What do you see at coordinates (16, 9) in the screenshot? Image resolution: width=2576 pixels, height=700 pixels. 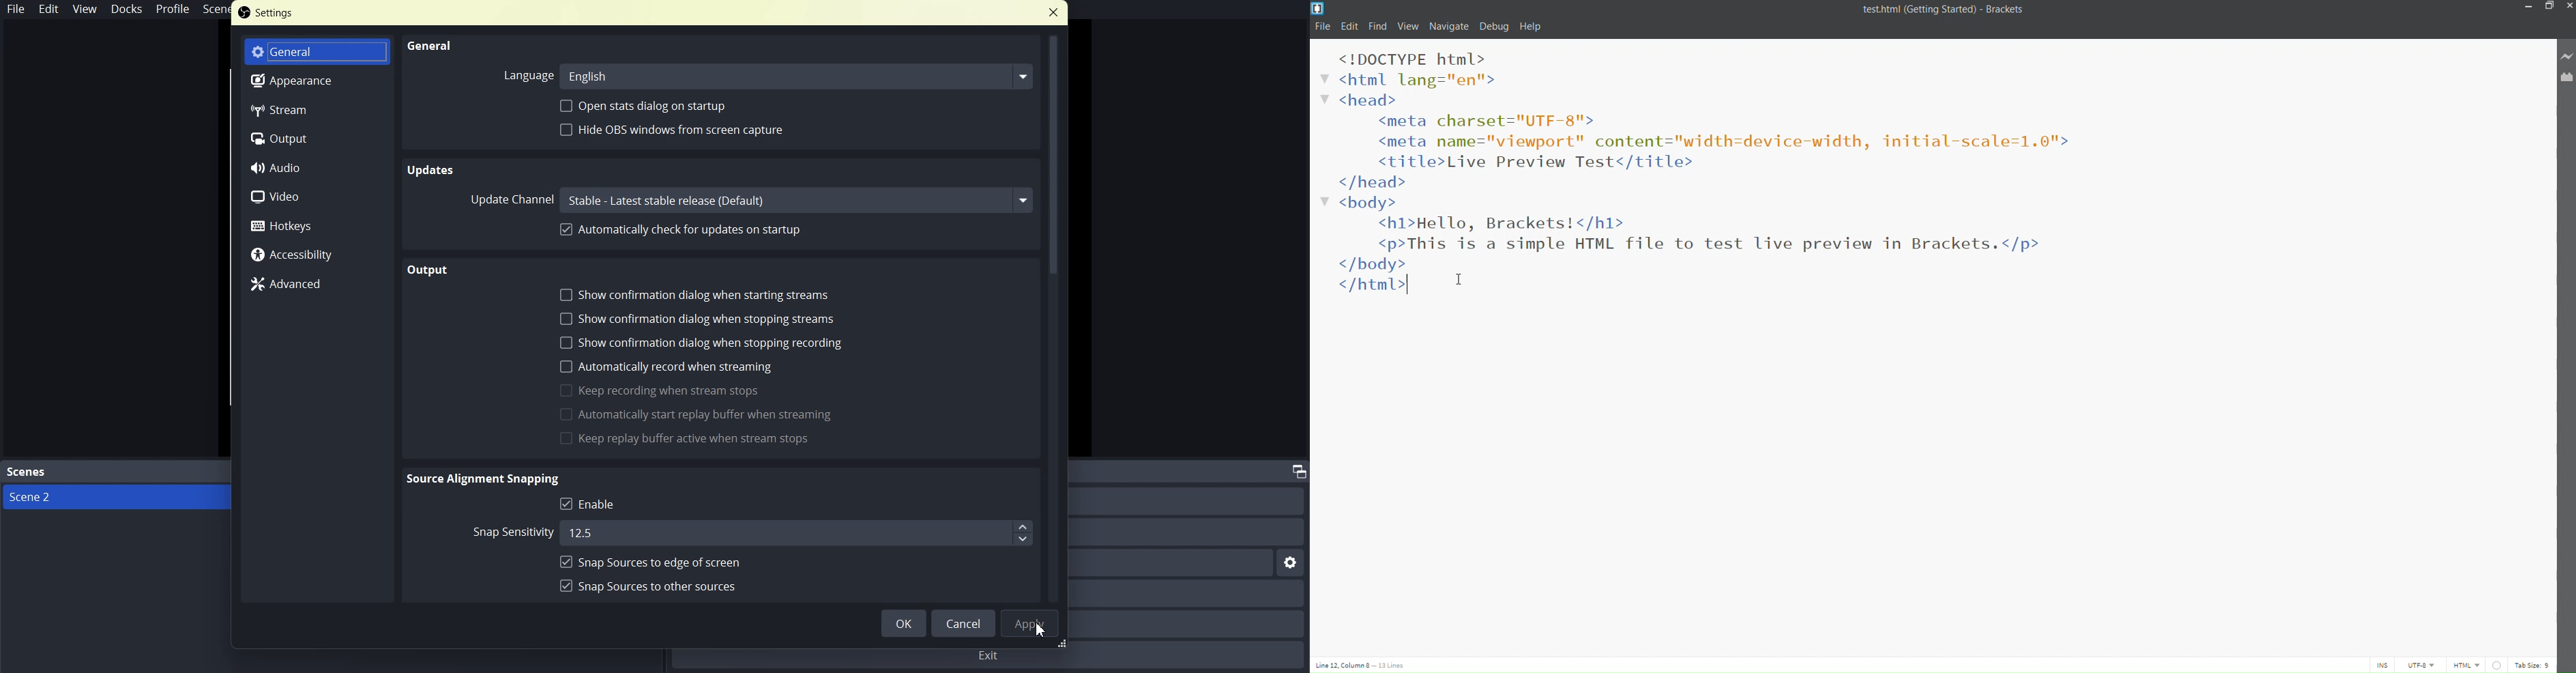 I see `File` at bounding box center [16, 9].